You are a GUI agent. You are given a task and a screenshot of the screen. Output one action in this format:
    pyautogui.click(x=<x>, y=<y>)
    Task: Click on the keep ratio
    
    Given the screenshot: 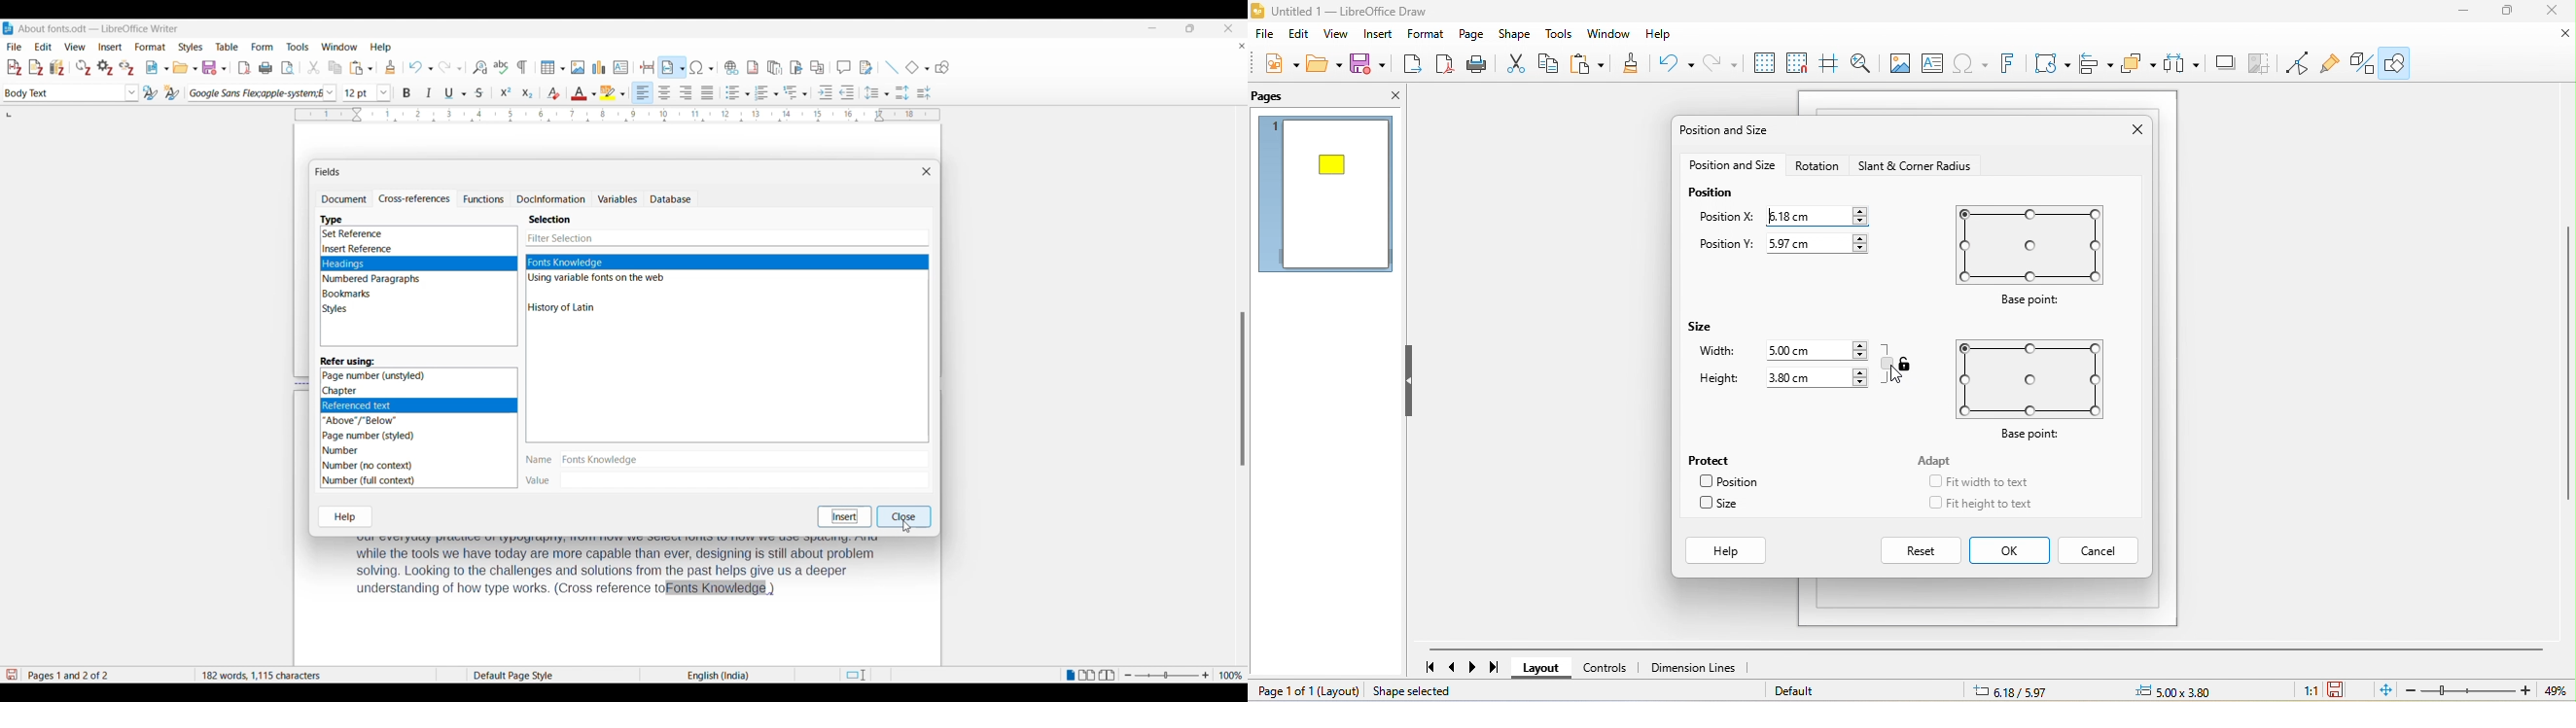 What is the action you would take?
    pyautogui.click(x=1885, y=365)
    